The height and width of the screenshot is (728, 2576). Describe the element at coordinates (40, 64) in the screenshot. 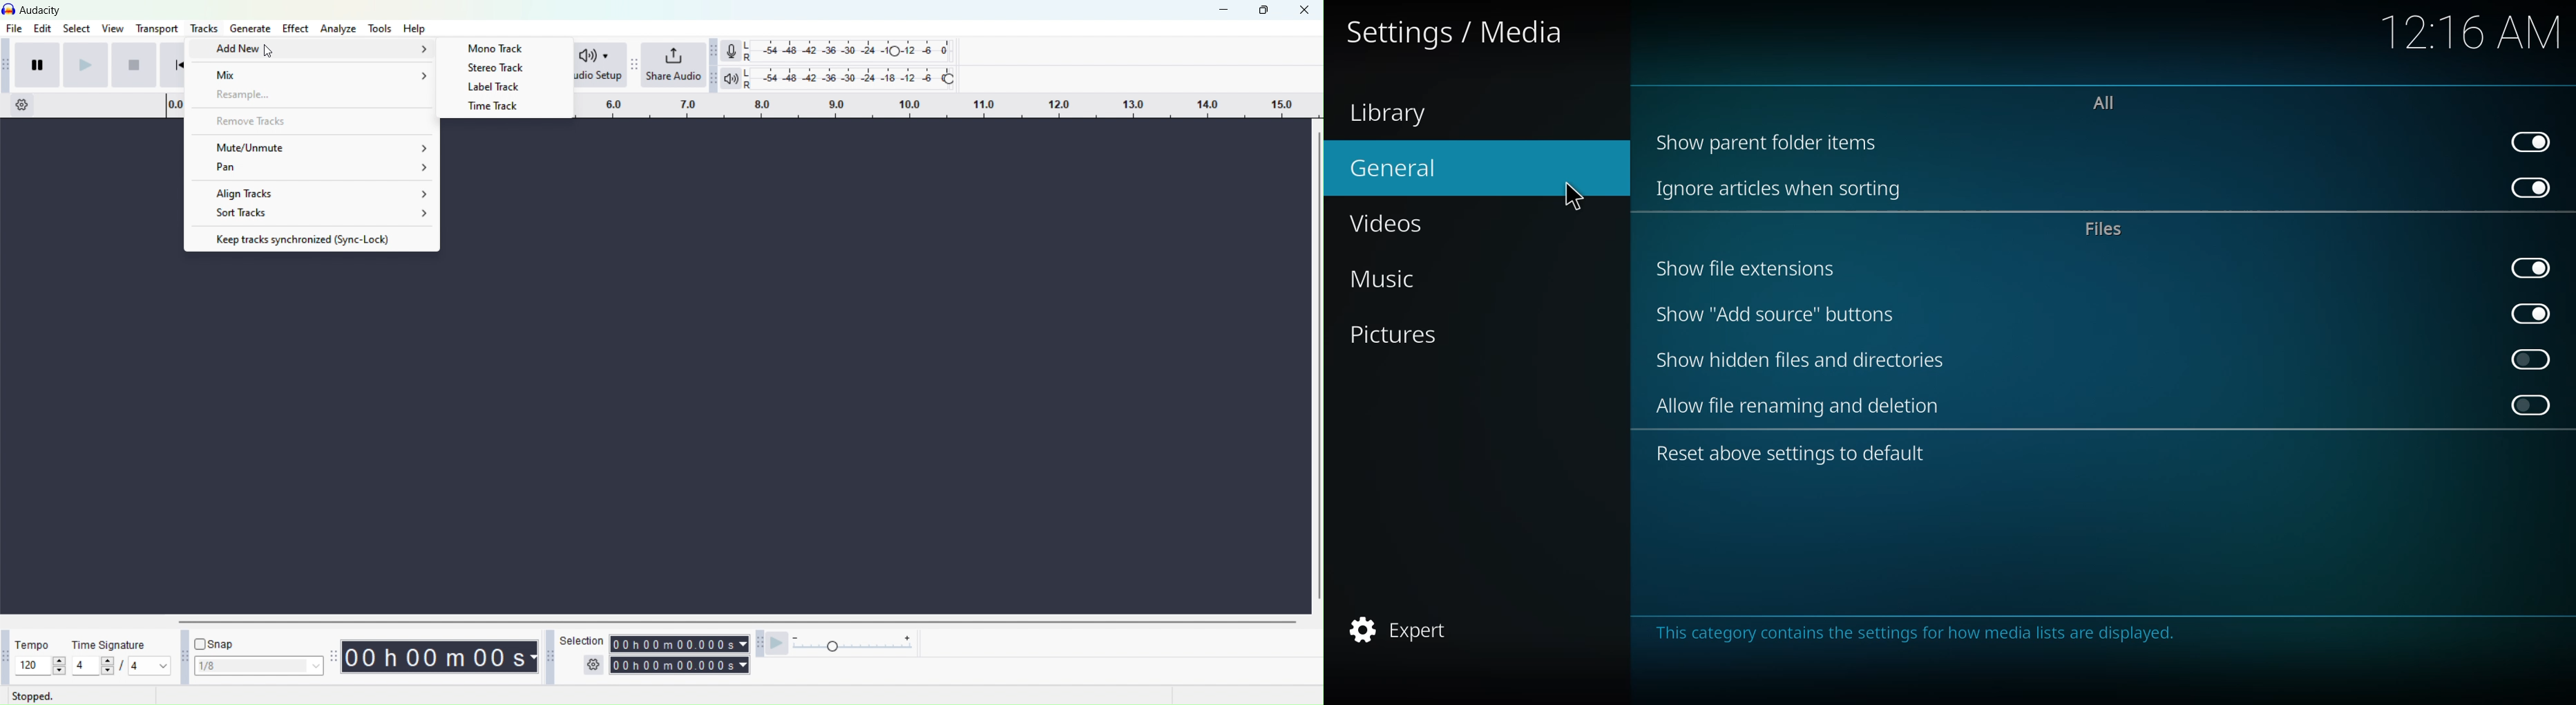

I see `Pause` at that location.